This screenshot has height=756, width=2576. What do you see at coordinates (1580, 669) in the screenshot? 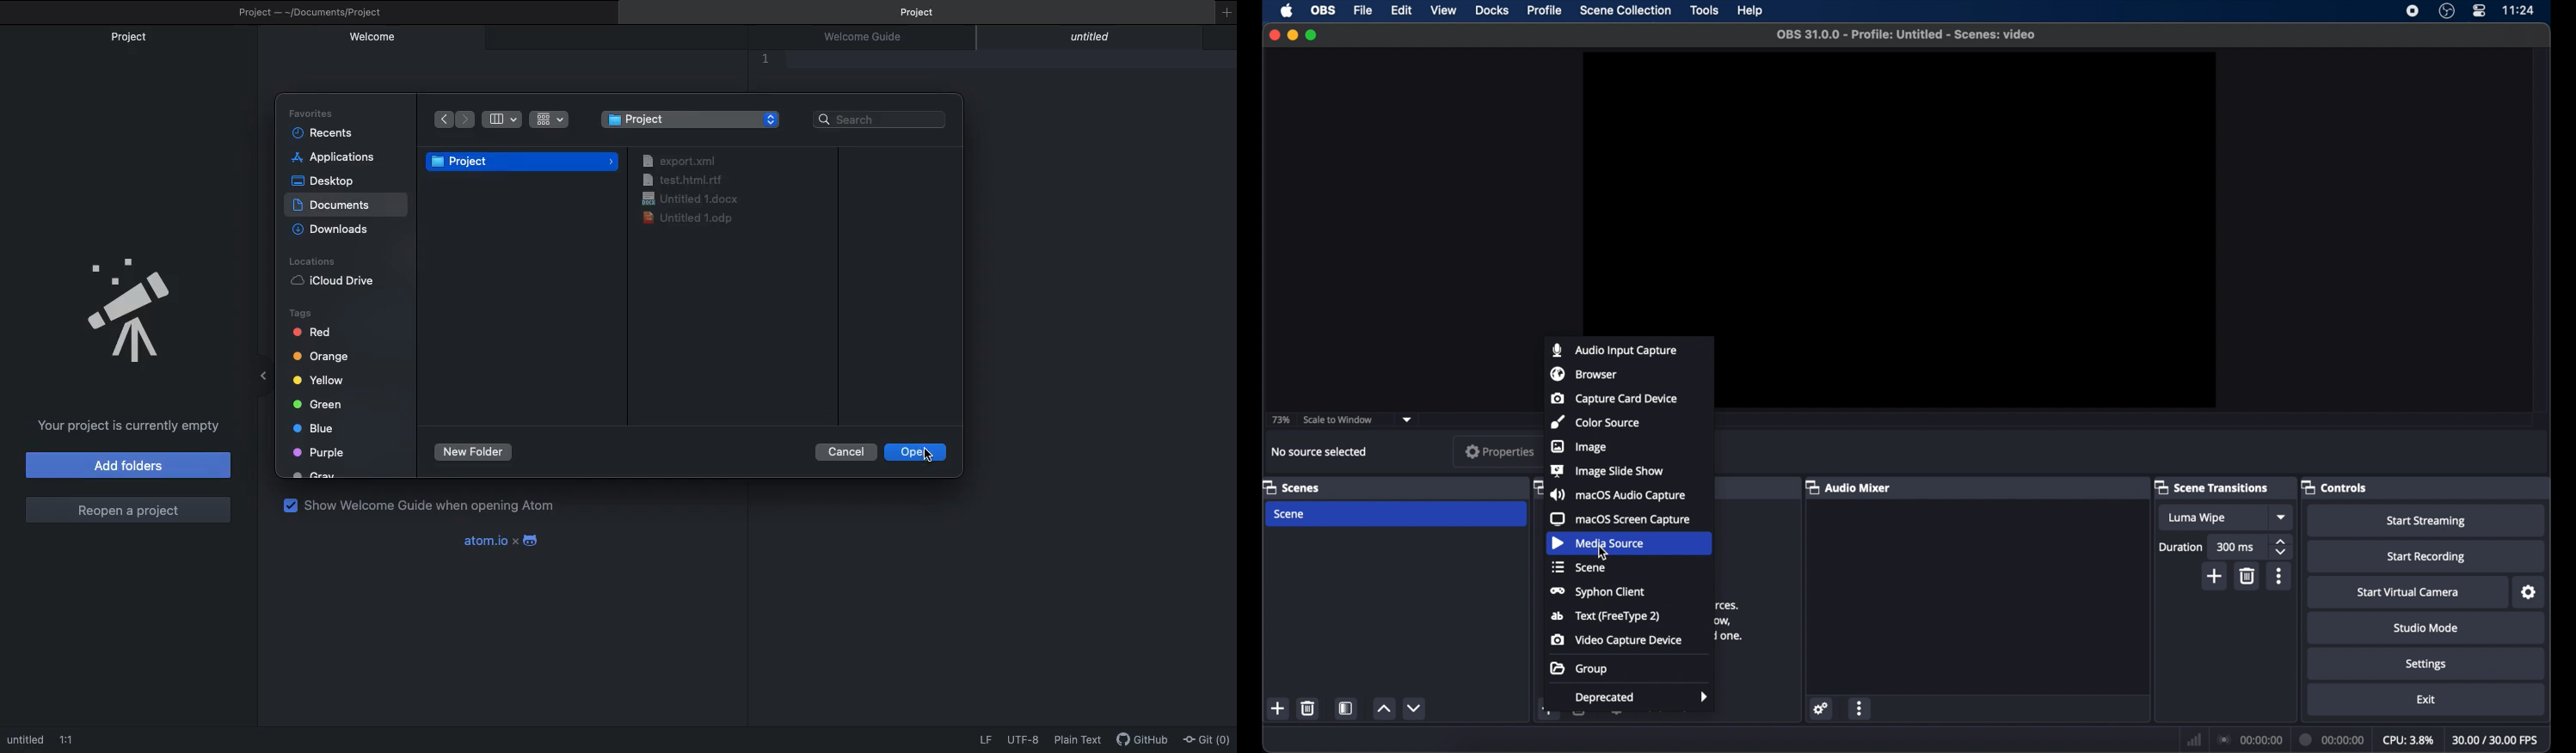
I see `group ` at bounding box center [1580, 669].